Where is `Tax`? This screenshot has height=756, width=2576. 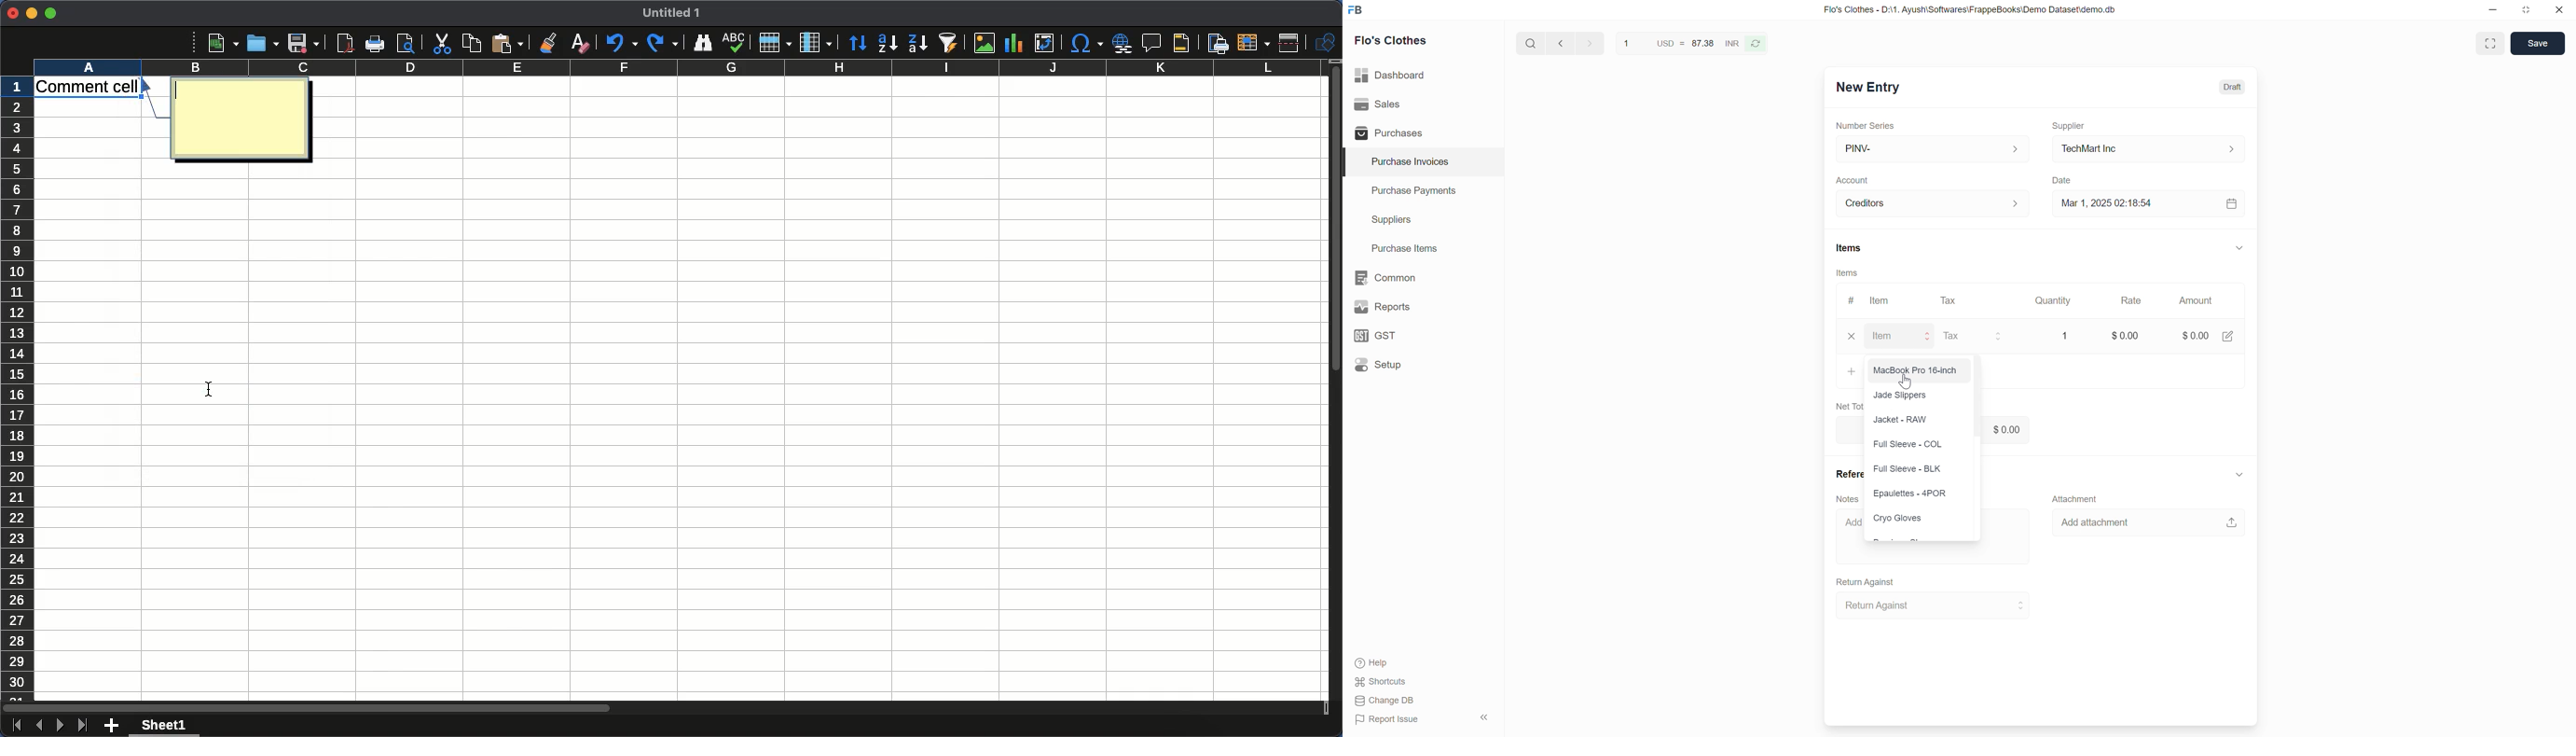 Tax is located at coordinates (1951, 300).